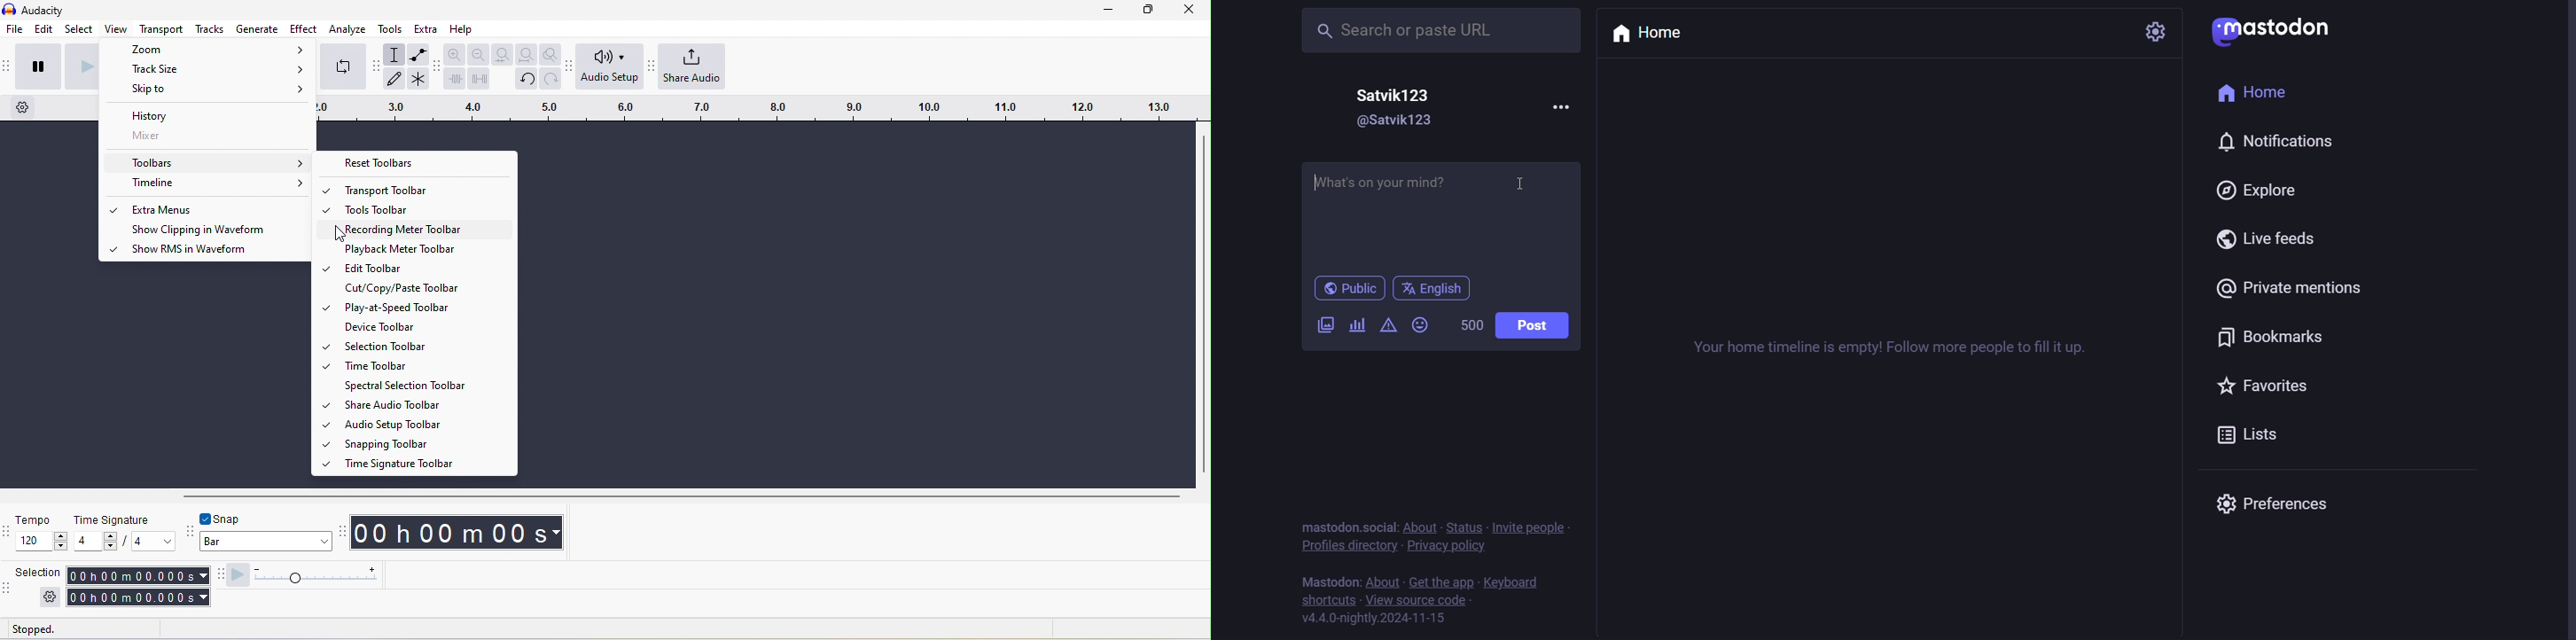 The image size is (2576, 644). I want to click on get the app, so click(1441, 582).